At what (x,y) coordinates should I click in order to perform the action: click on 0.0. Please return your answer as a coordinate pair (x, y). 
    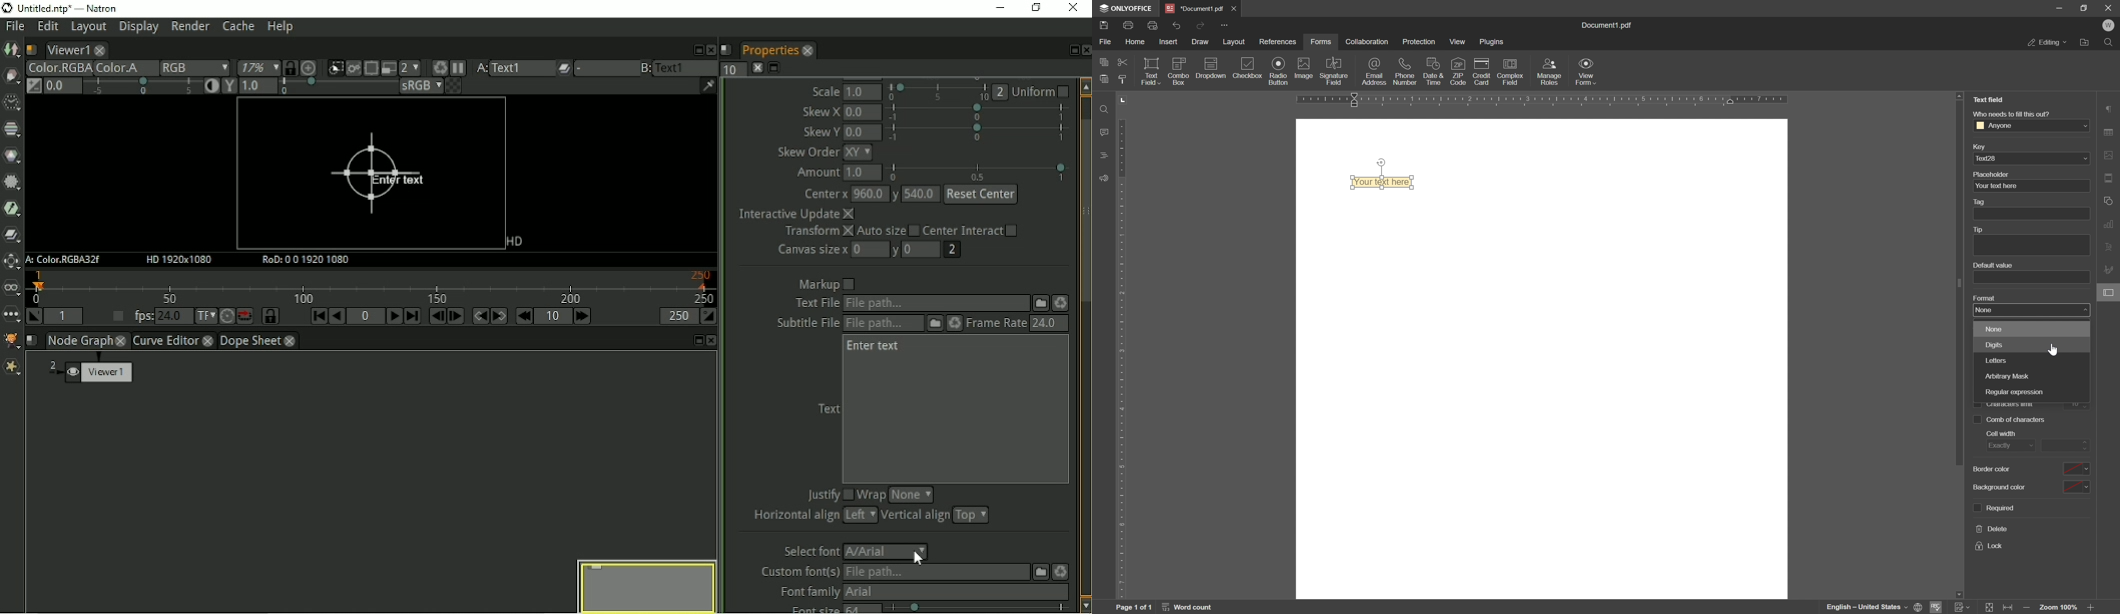
    Looking at the image, I should click on (862, 132).